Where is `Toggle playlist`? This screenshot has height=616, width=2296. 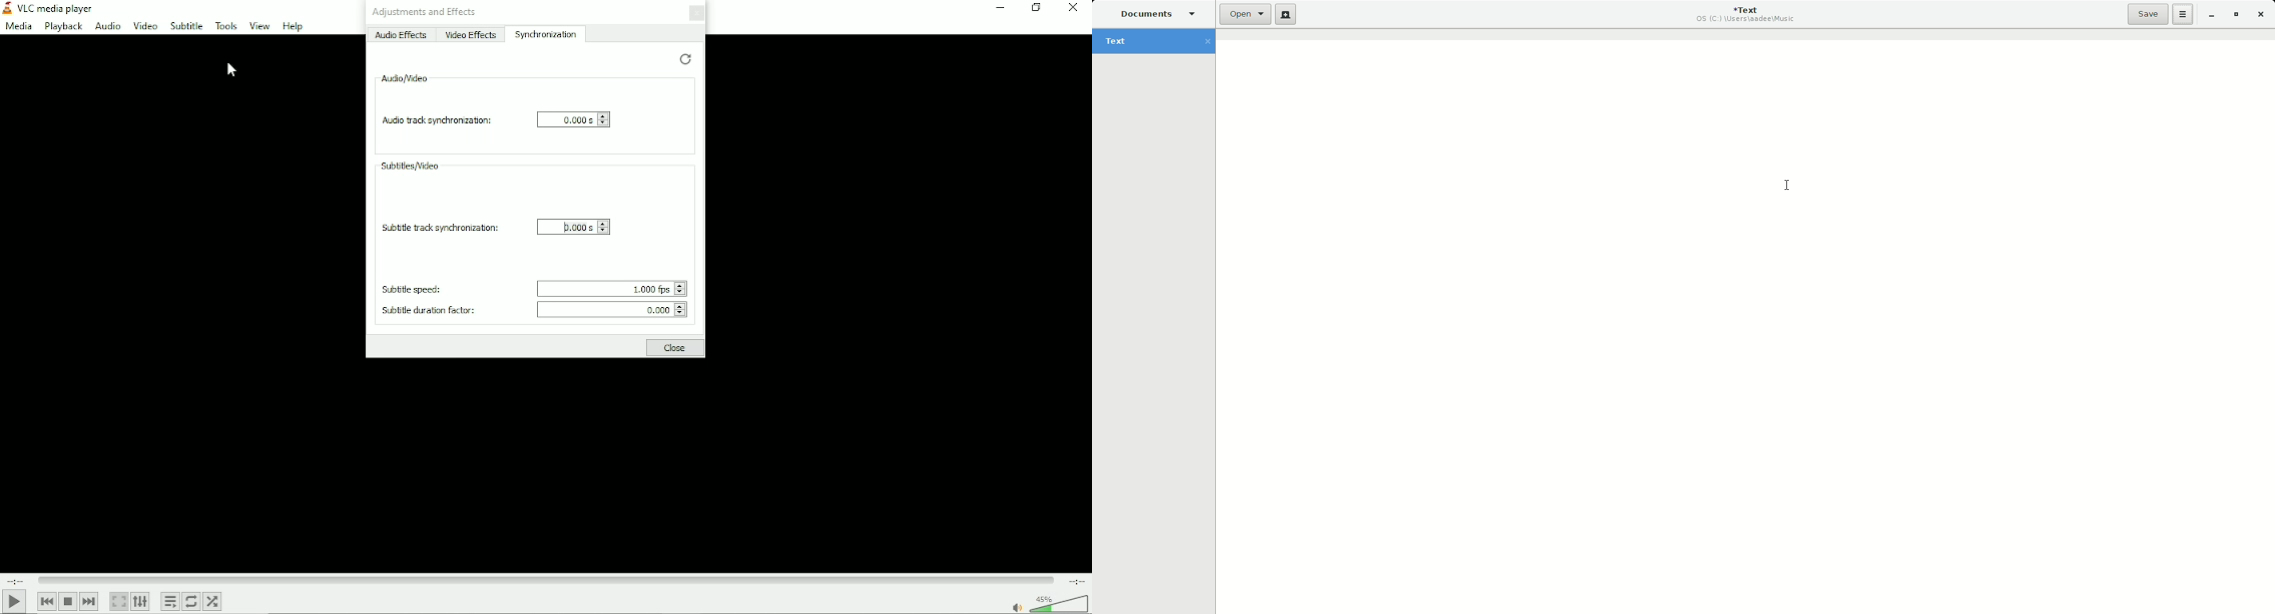
Toggle playlist is located at coordinates (169, 601).